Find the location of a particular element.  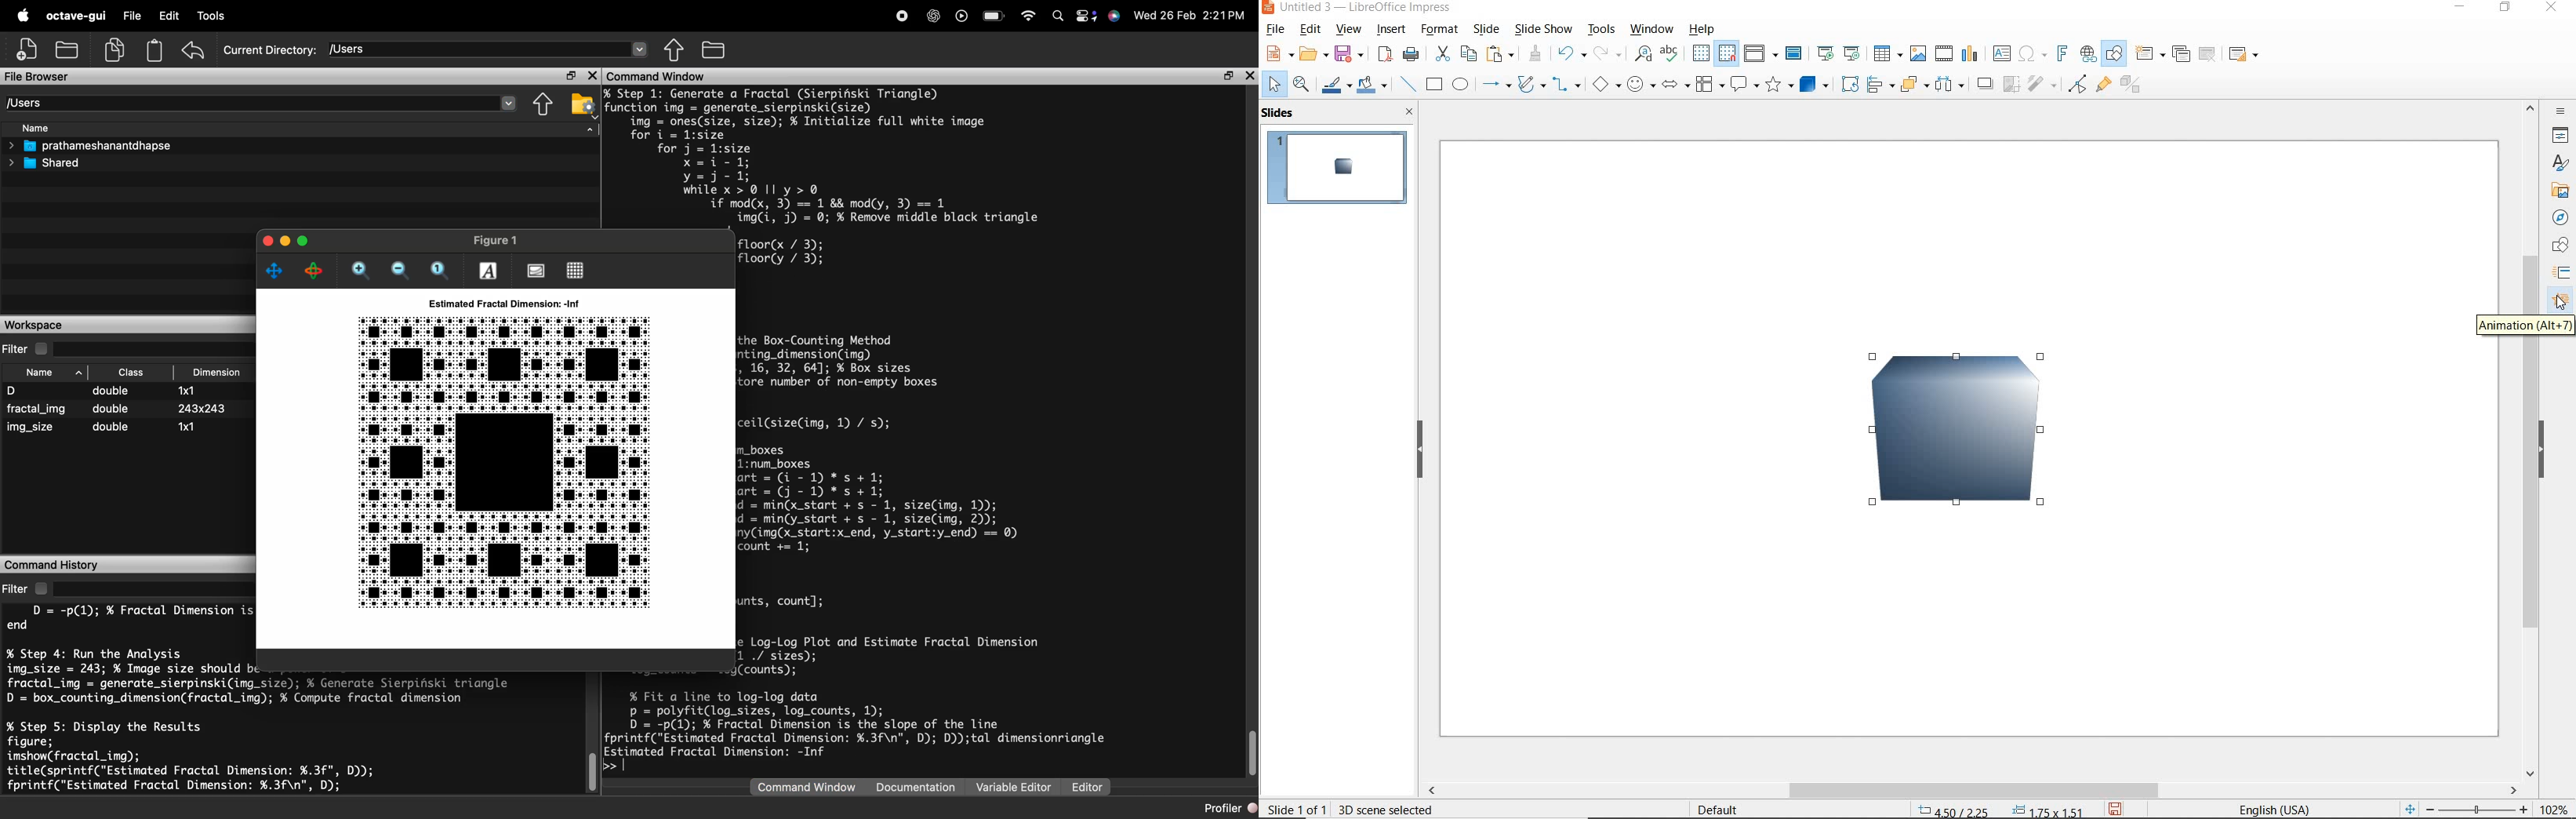

tools is located at coordinates (1600, 29).